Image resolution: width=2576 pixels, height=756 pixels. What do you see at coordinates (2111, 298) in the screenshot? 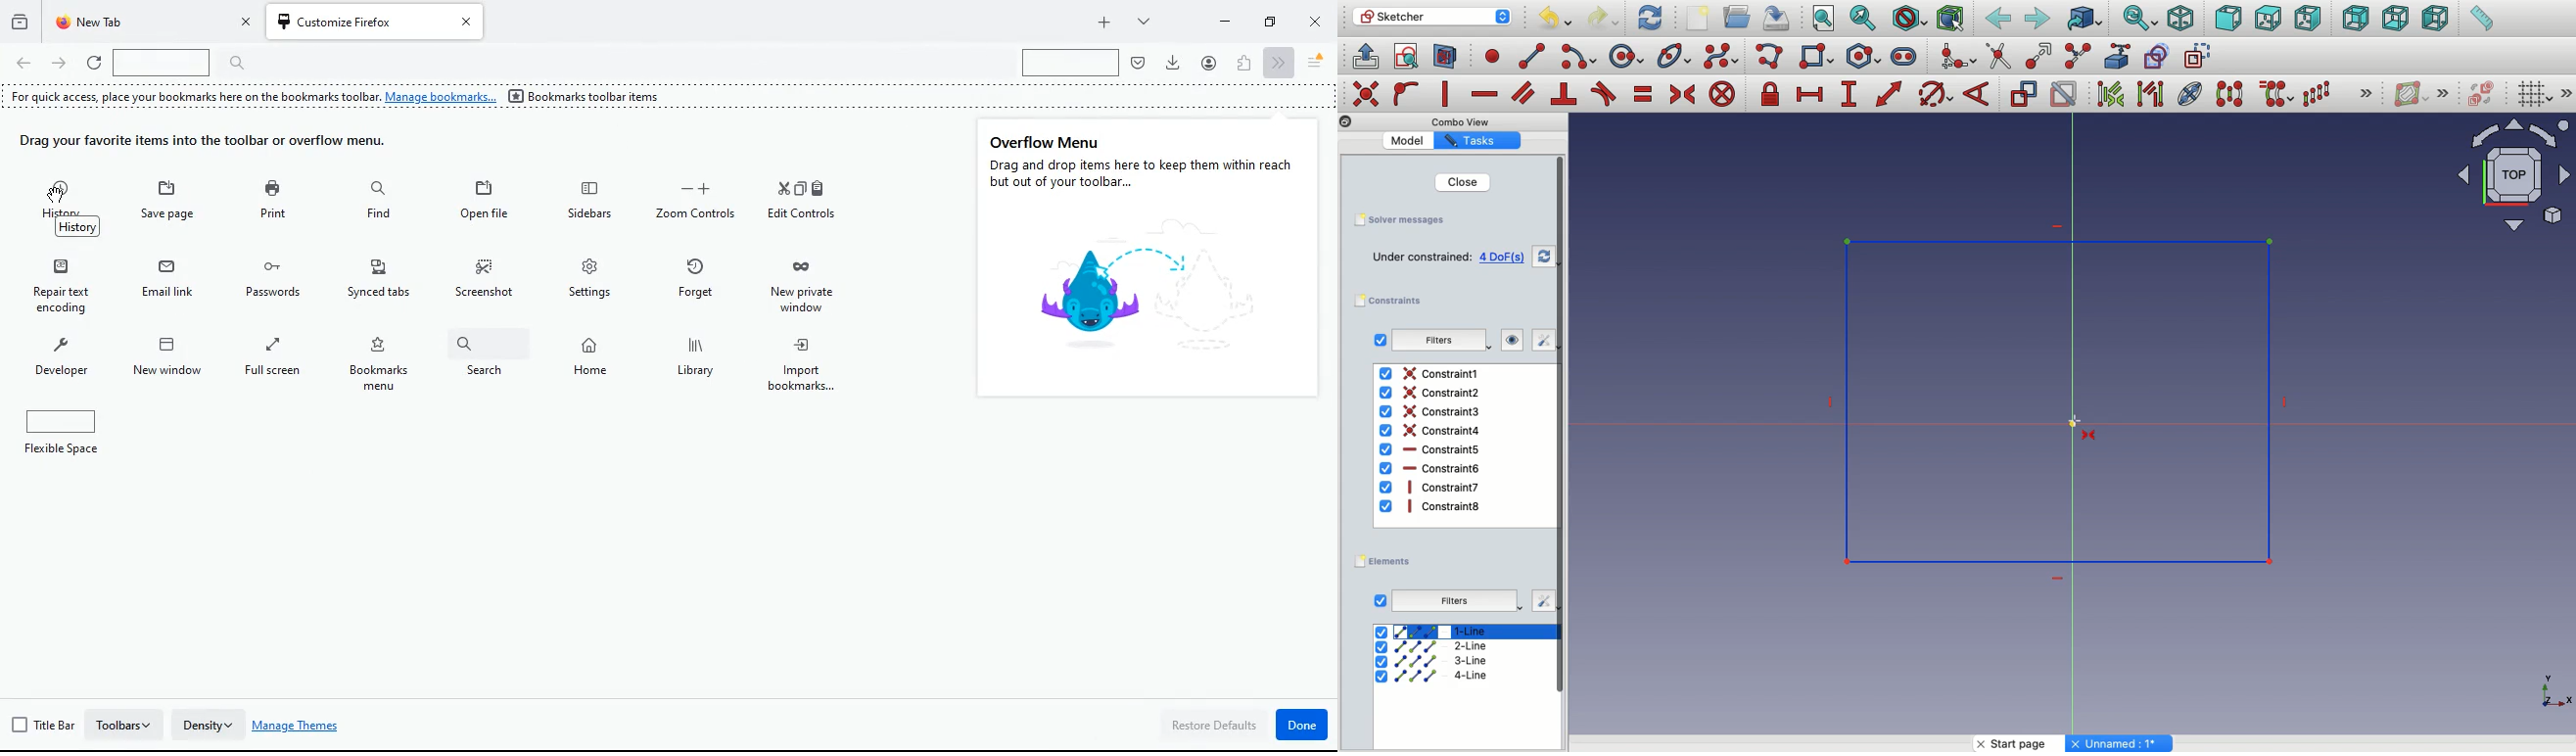
I see `Rectangle` at bounding box center [2111, 298].